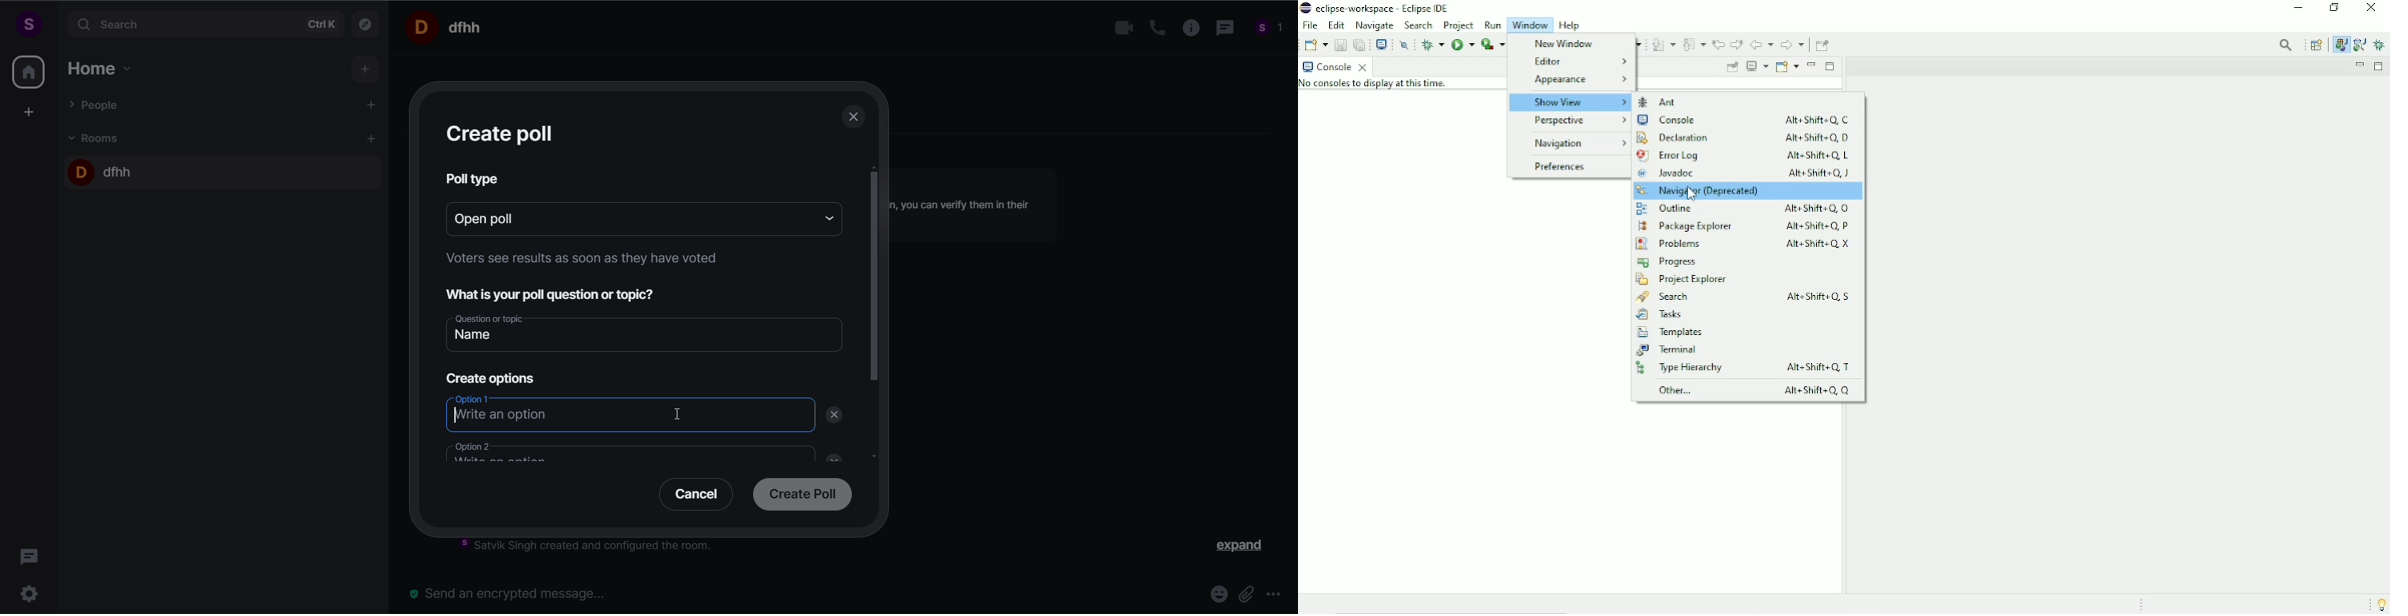 The image size is (2408, 616). What do you see at coordinates (1223, 29) in the screenshot?
I see `thread` at bounding box center [1223, 29].